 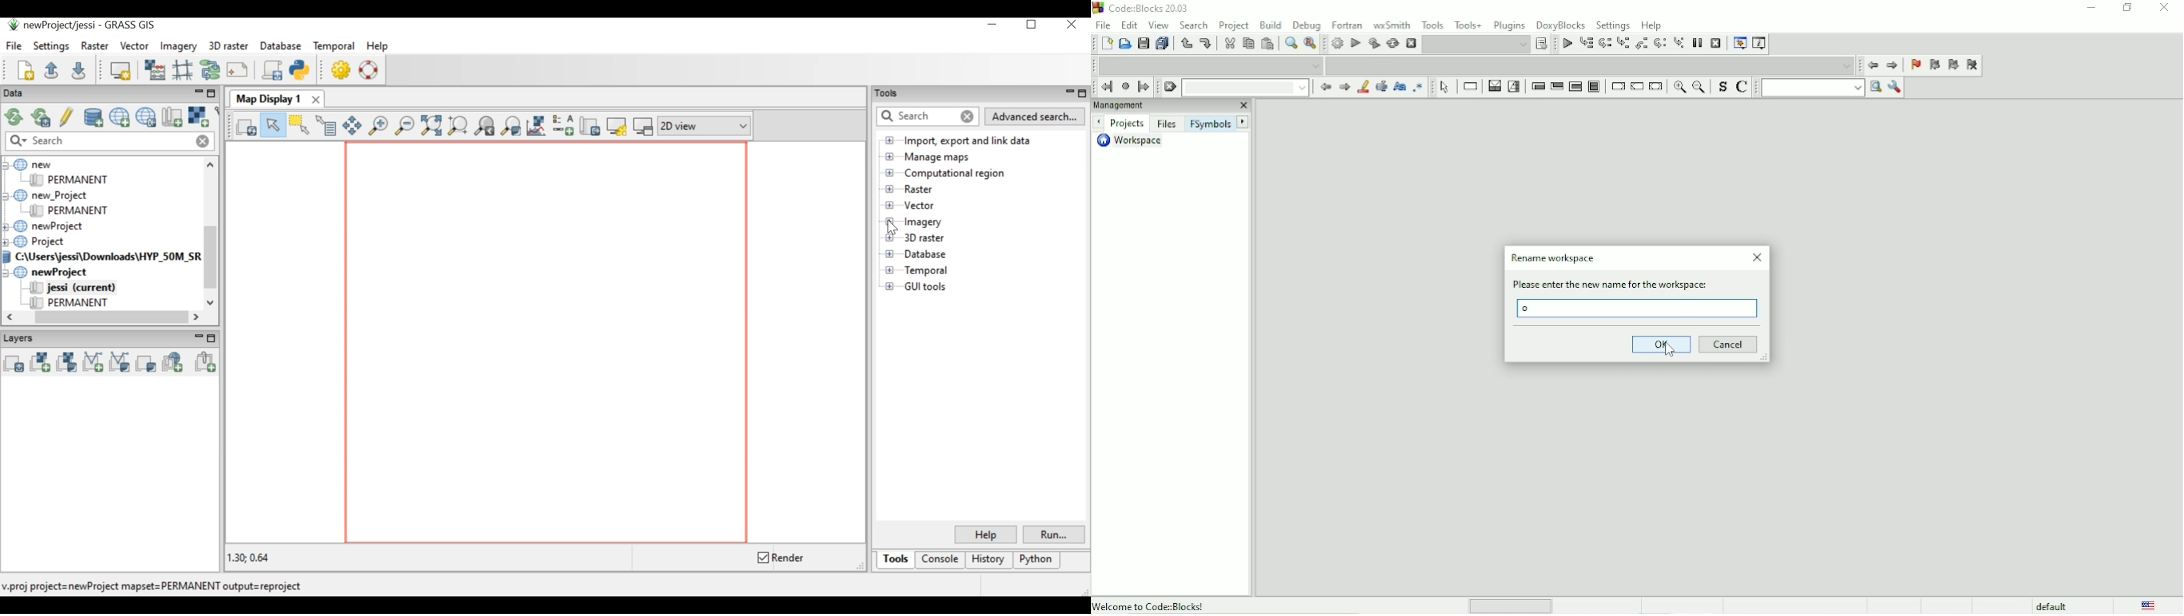 What do you see at coordinates (1344, 87) in the screenshot?
I see `Next` at bounding box center [1344, 87].